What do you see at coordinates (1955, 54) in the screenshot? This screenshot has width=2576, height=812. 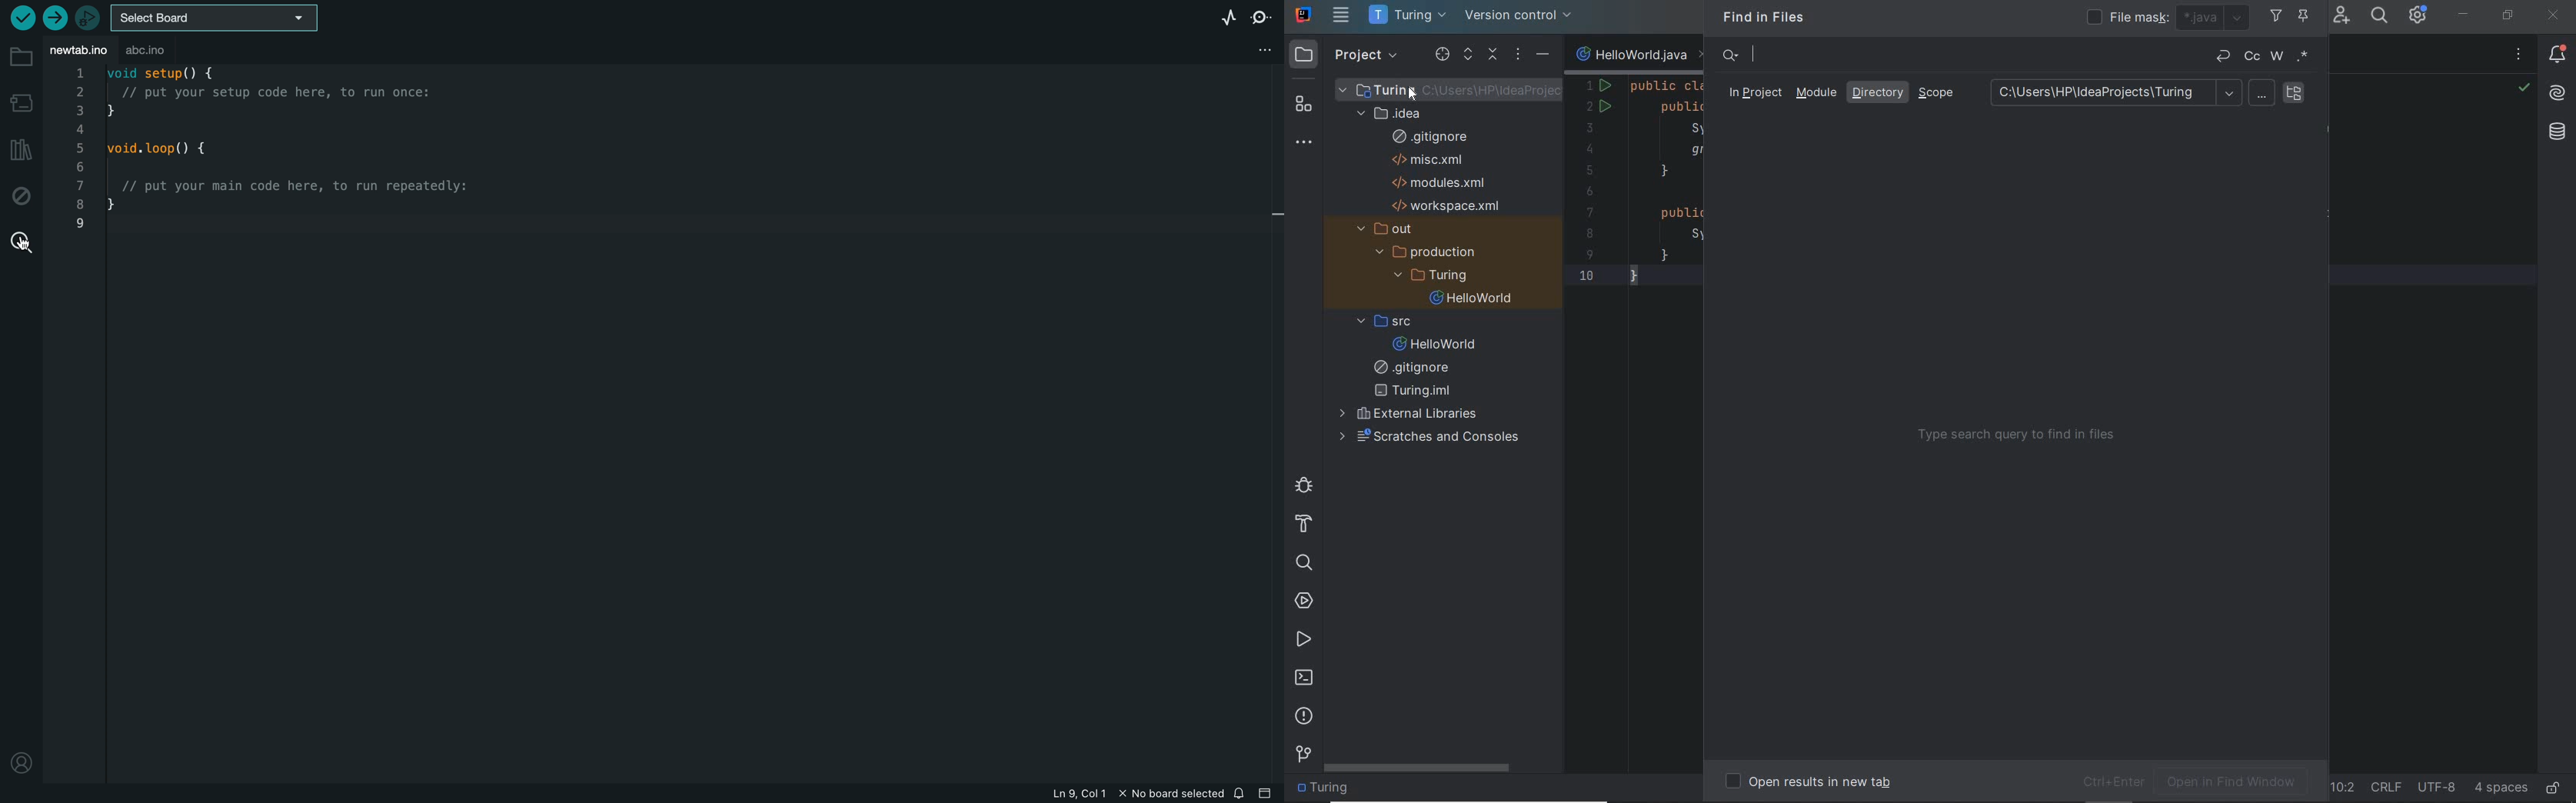 I see `Text to search` at bounding box center [1955, 54].